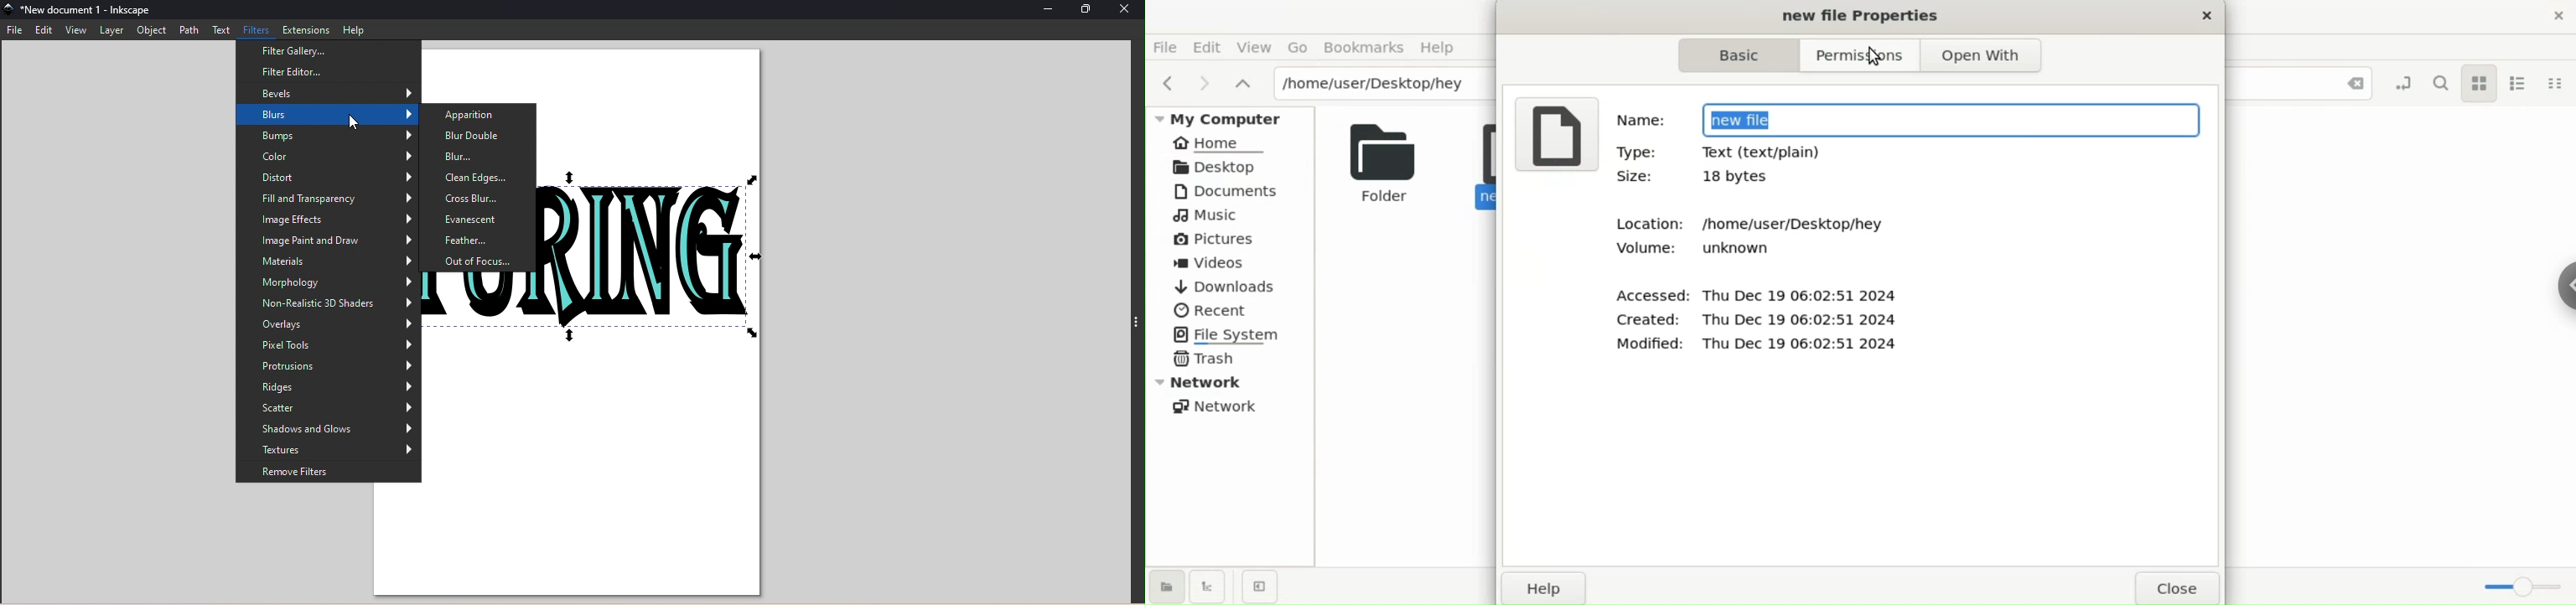 The width and height of the screenshot is (2576, 616). Describe the element at coordinates (329, 474) in the screenshot. I see `Remove filters` at that location.